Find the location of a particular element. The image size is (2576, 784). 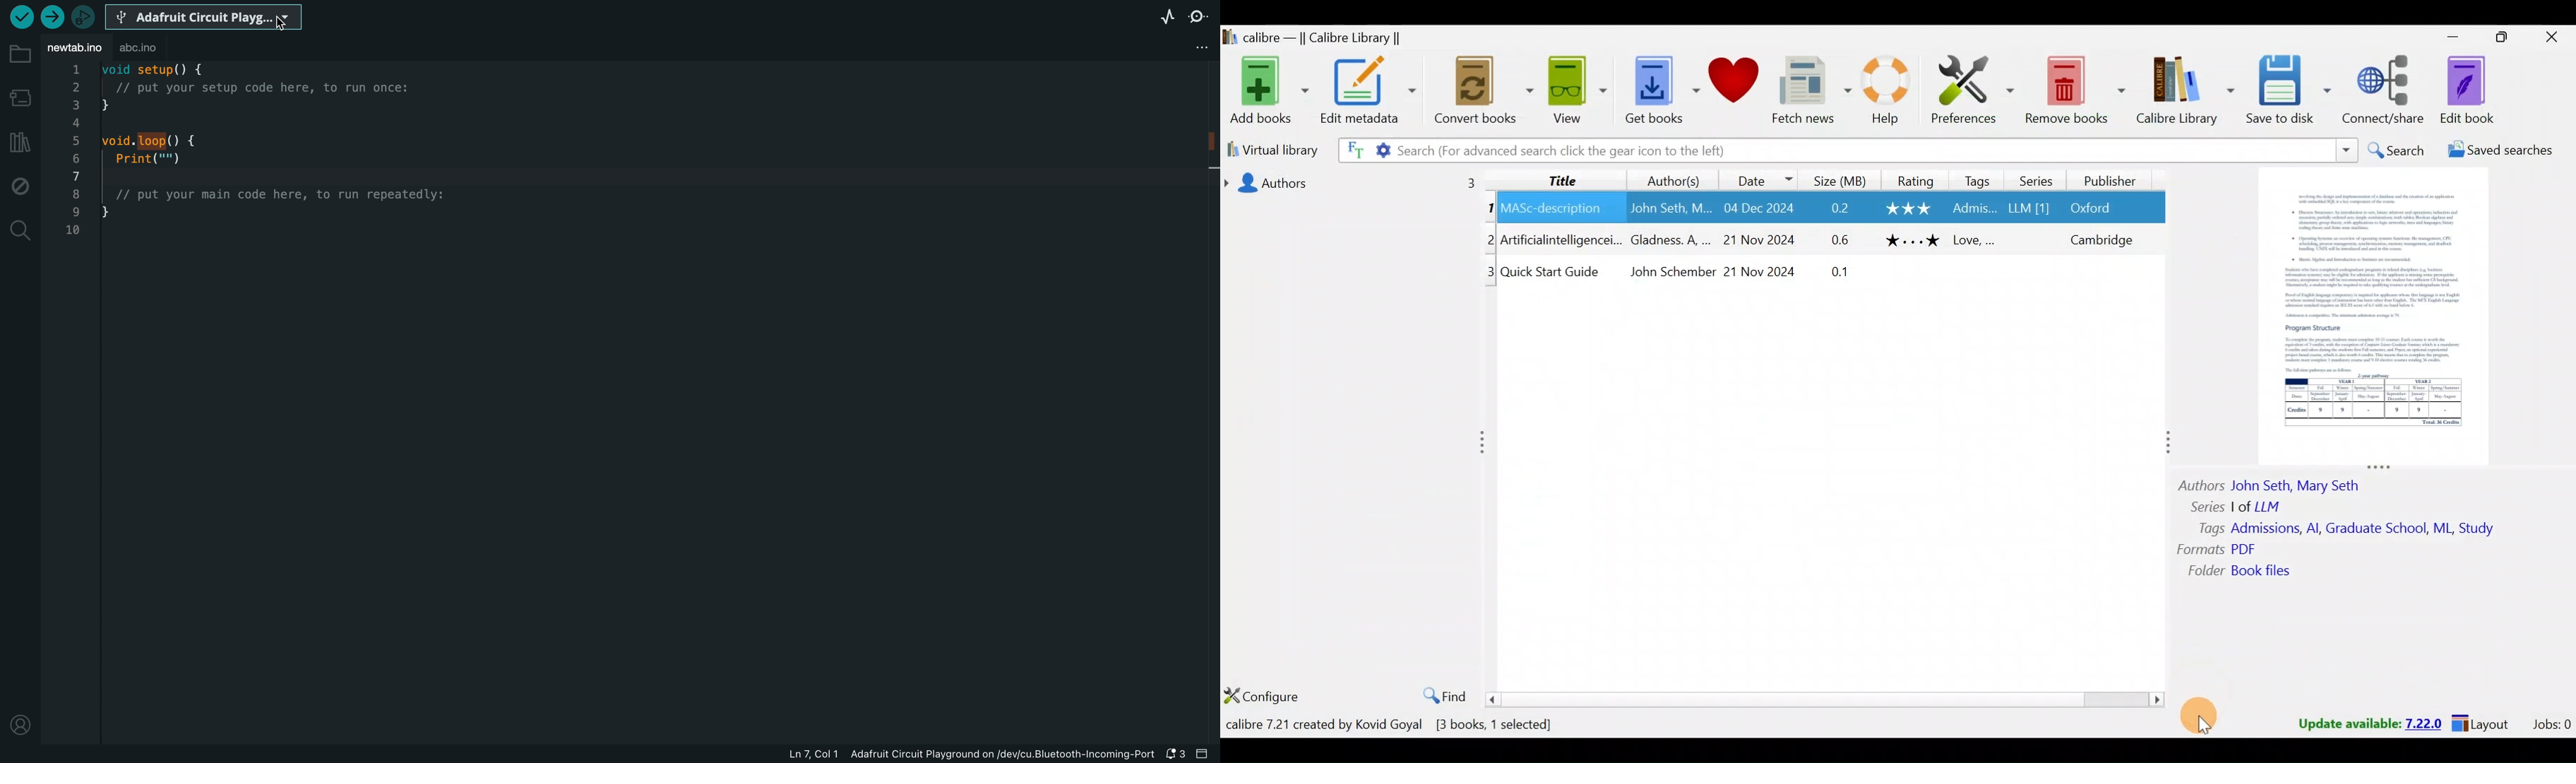

Remove books is located at coordinates (2077, 90).